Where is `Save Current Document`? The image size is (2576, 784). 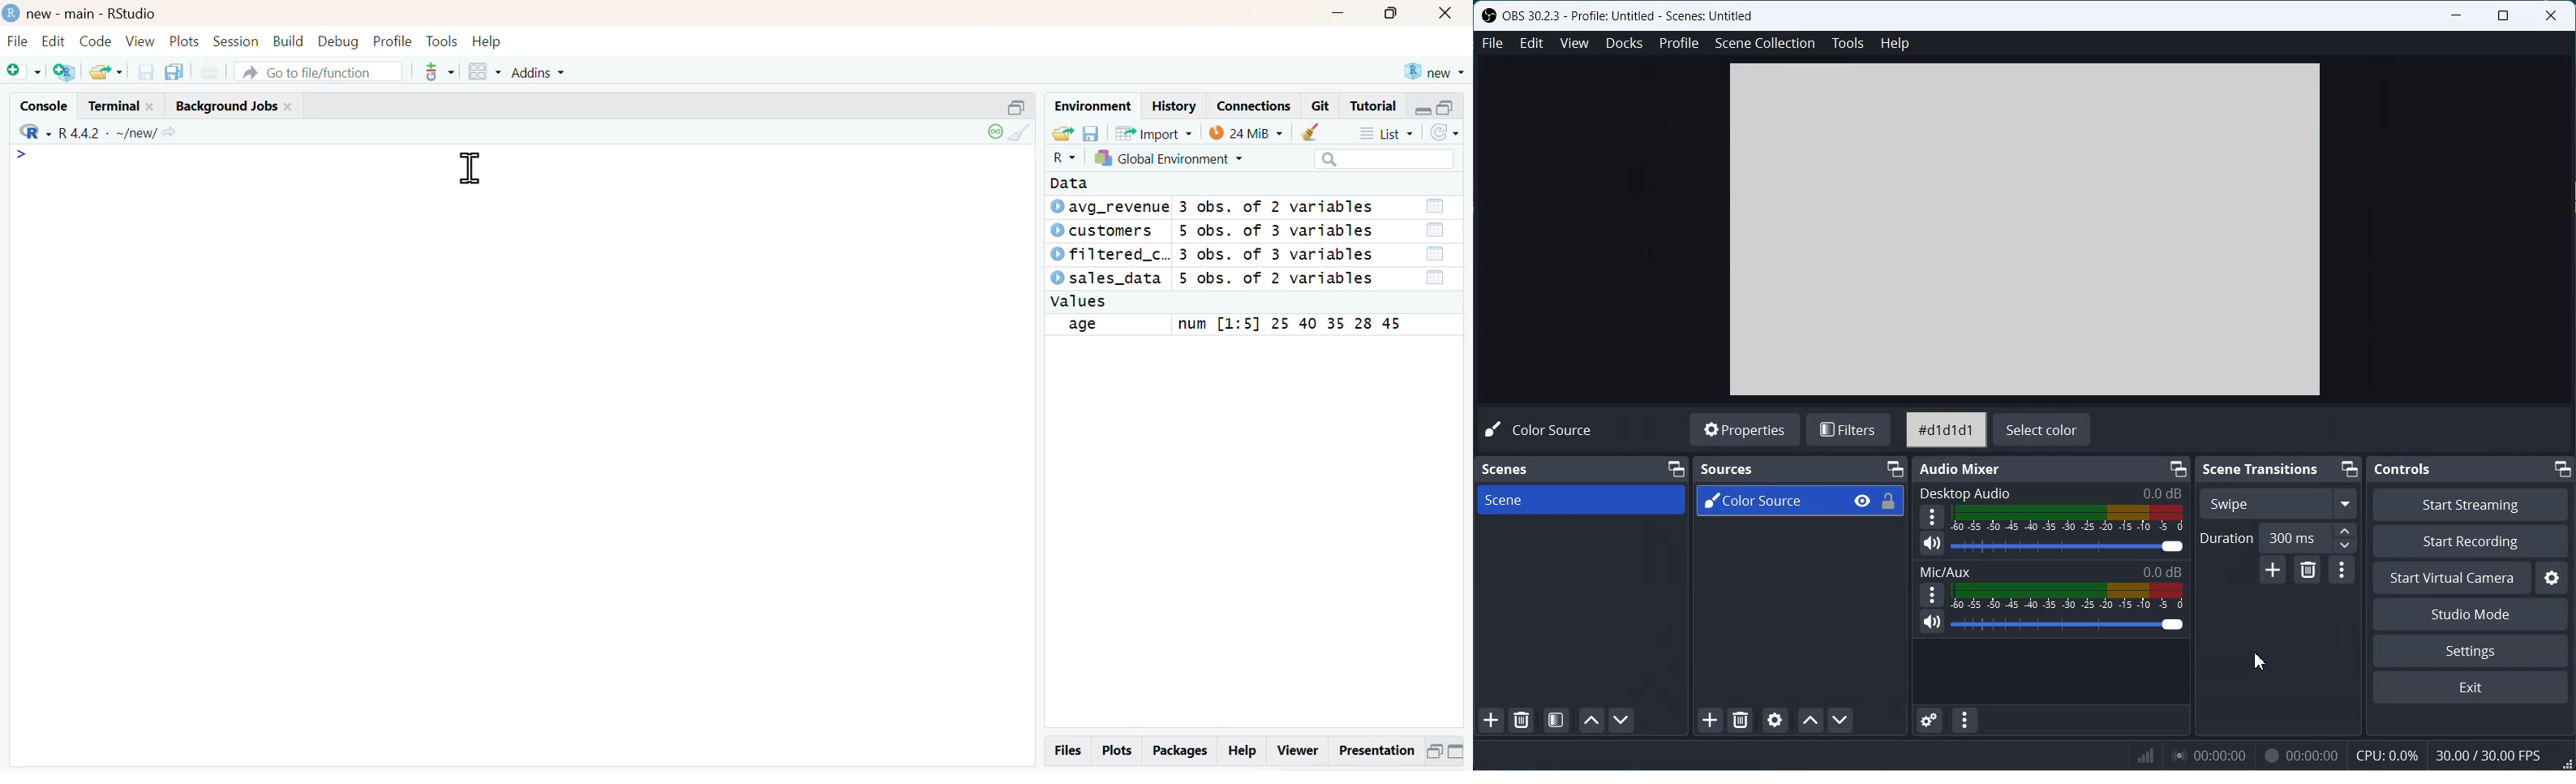 Save Current Document is located at coordinates (146, 73).